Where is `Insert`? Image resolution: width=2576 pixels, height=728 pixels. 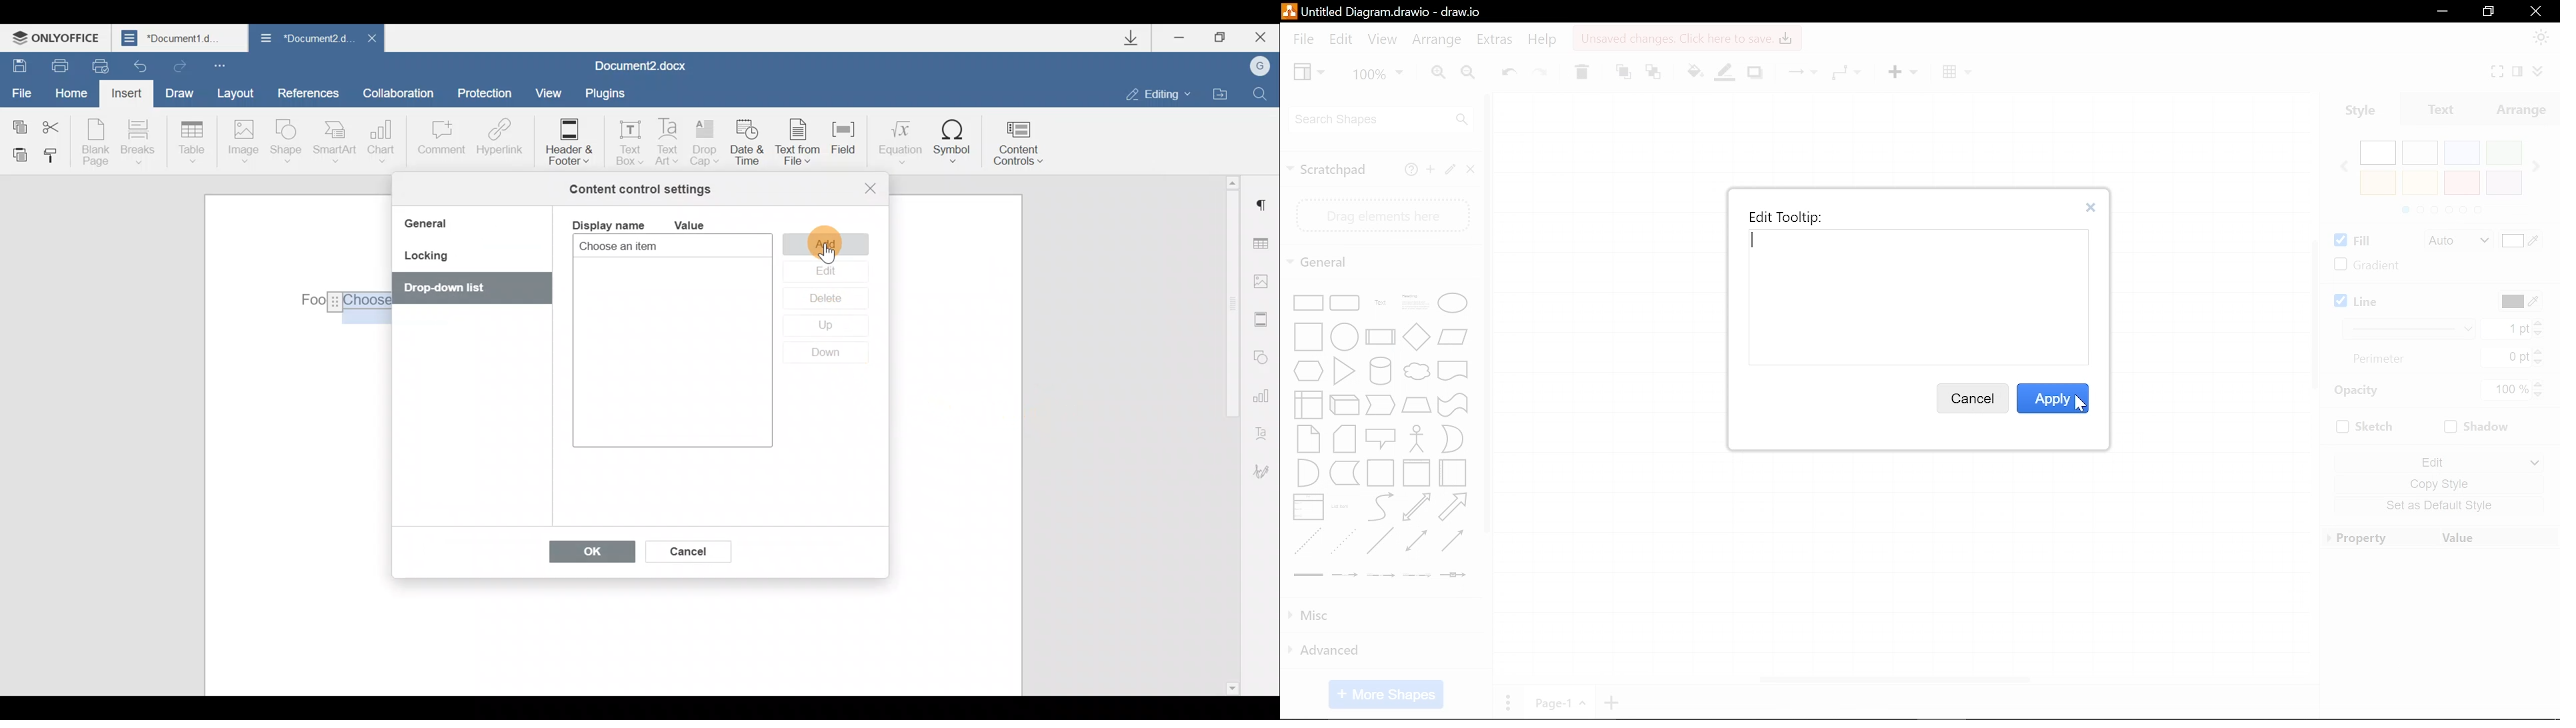
Insert is located at coordinates (128, 96).